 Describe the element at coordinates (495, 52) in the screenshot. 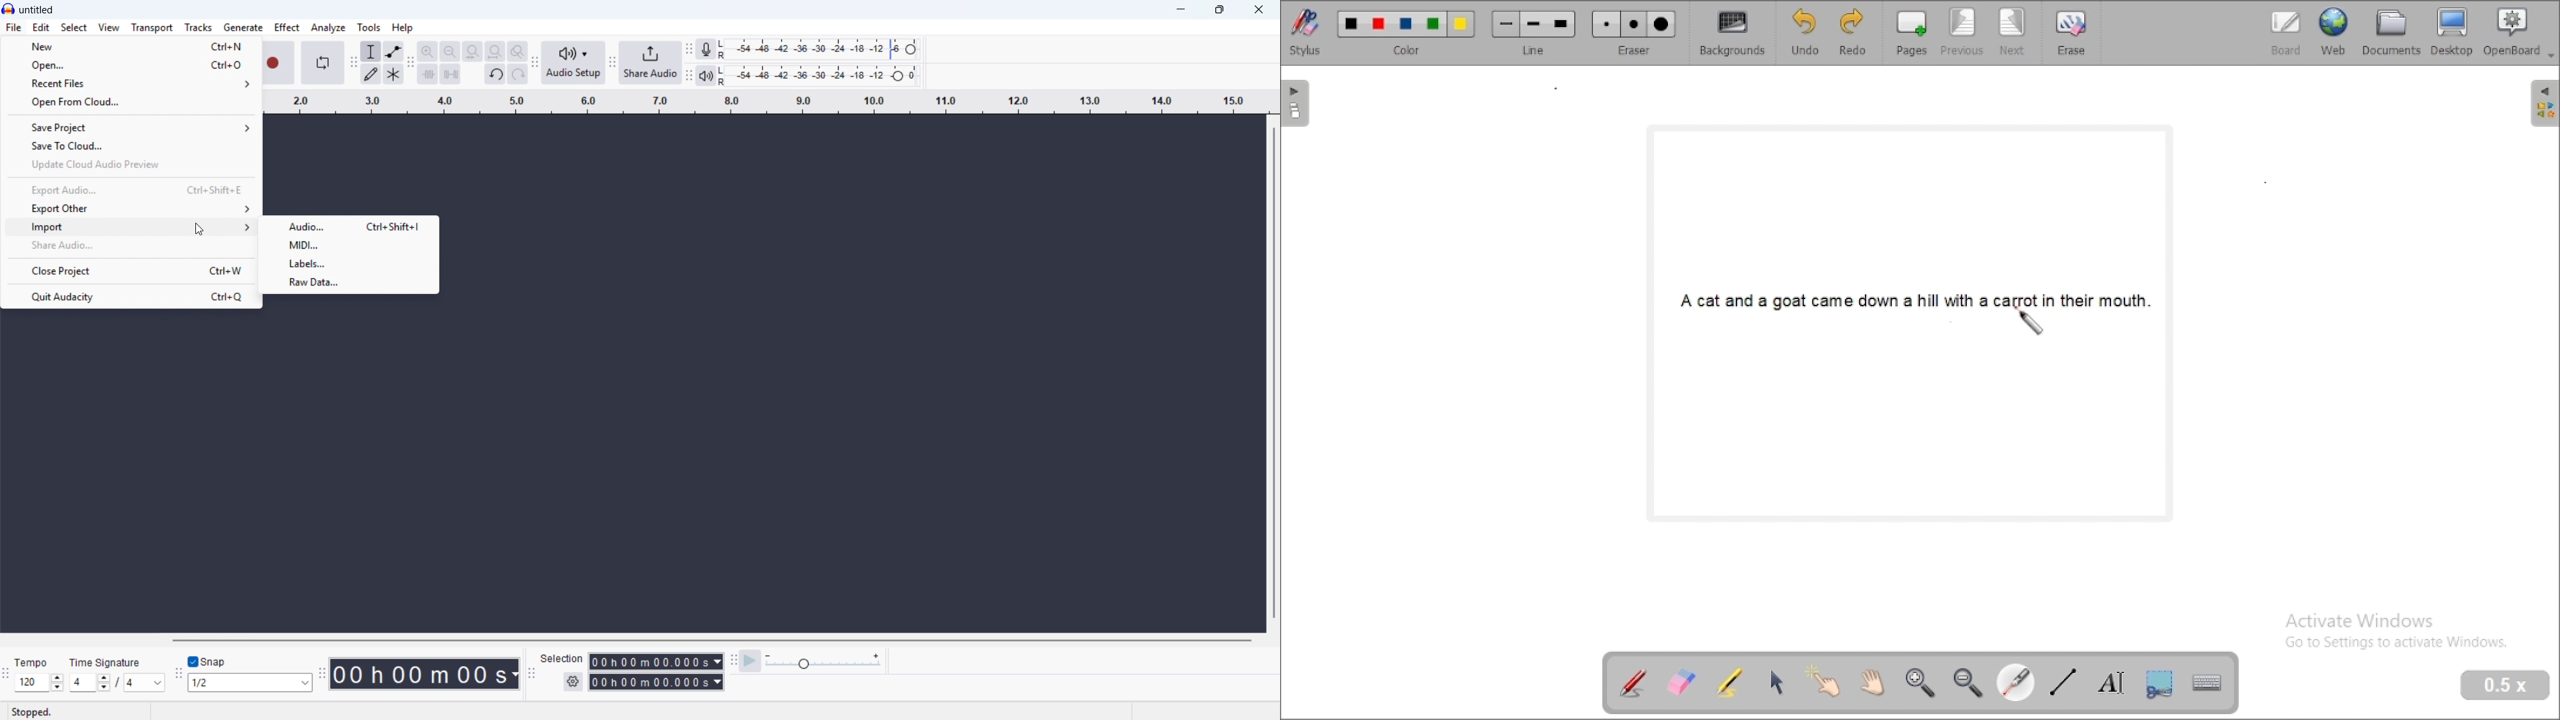

I see `` at that location.